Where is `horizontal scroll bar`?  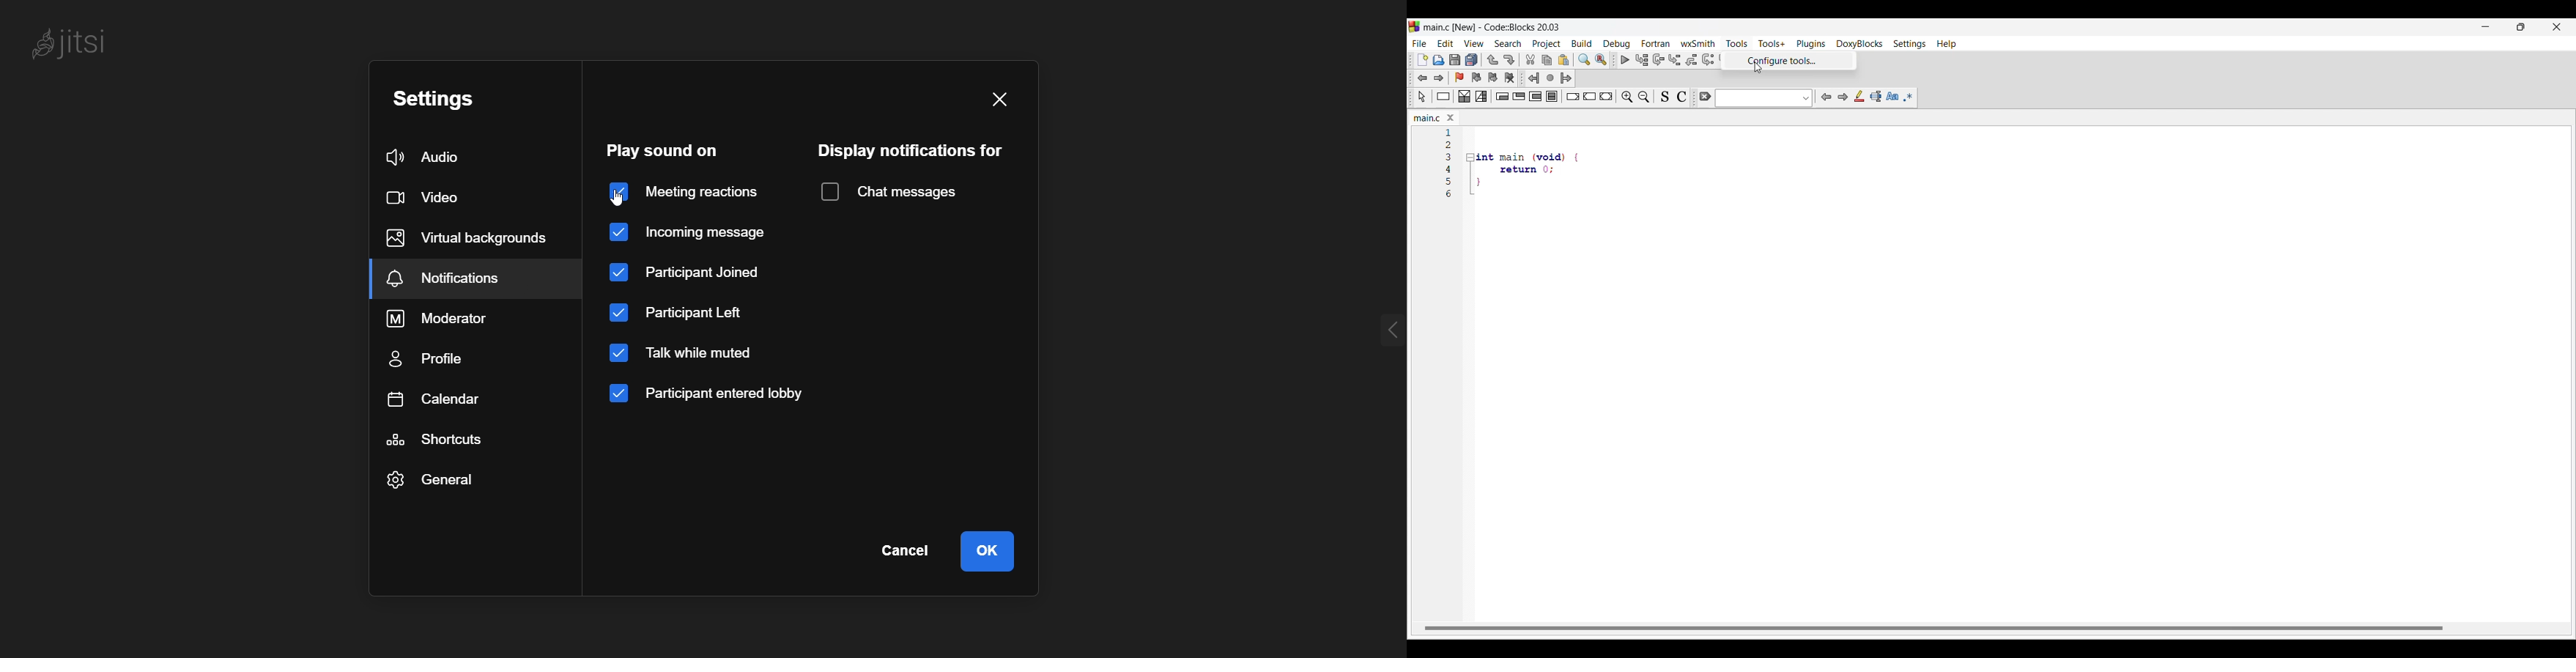
horizontal scroll bar is located at coordinates (1932, 624).